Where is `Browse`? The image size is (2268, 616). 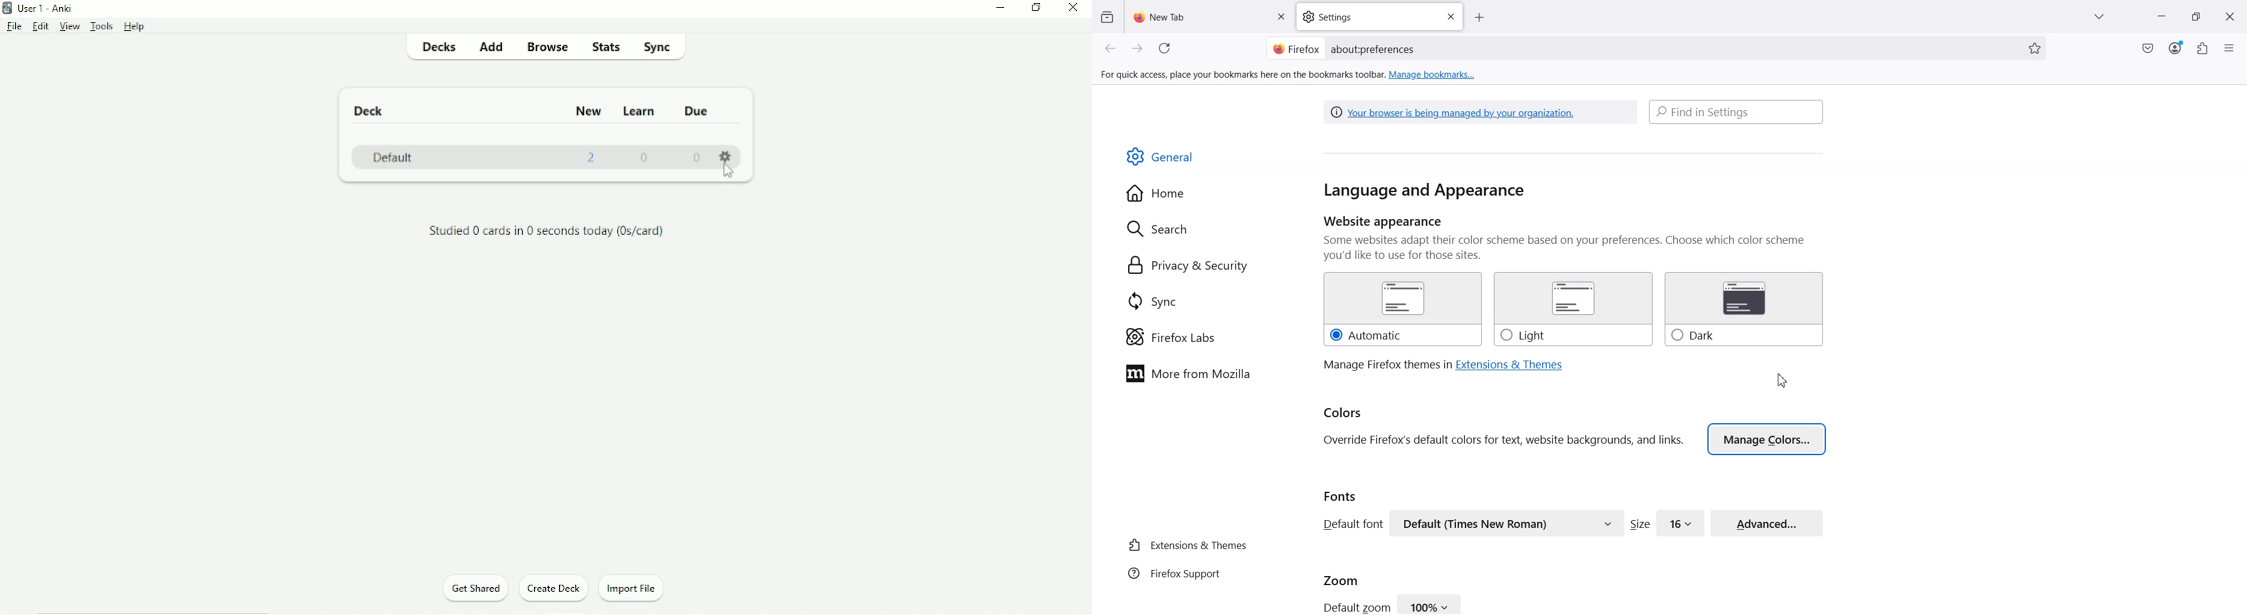 Browse is located at coordinates (544, 46).